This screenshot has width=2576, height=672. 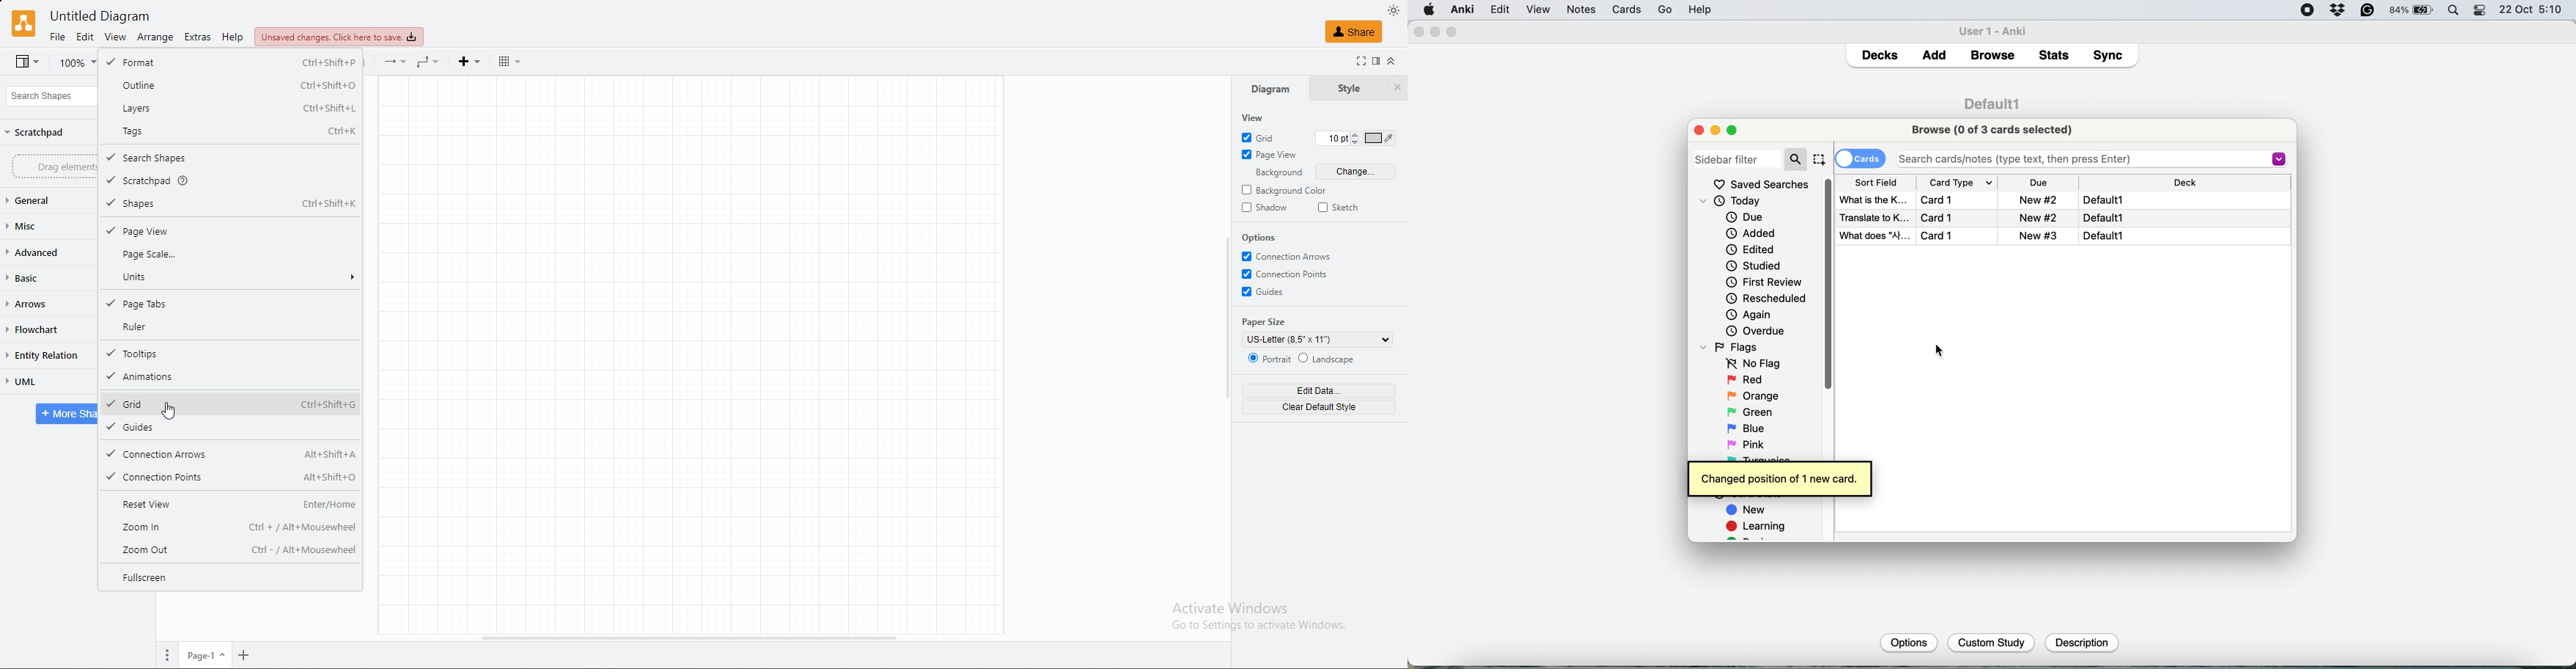 I want to click on guides, so click(x=1268, y=292).